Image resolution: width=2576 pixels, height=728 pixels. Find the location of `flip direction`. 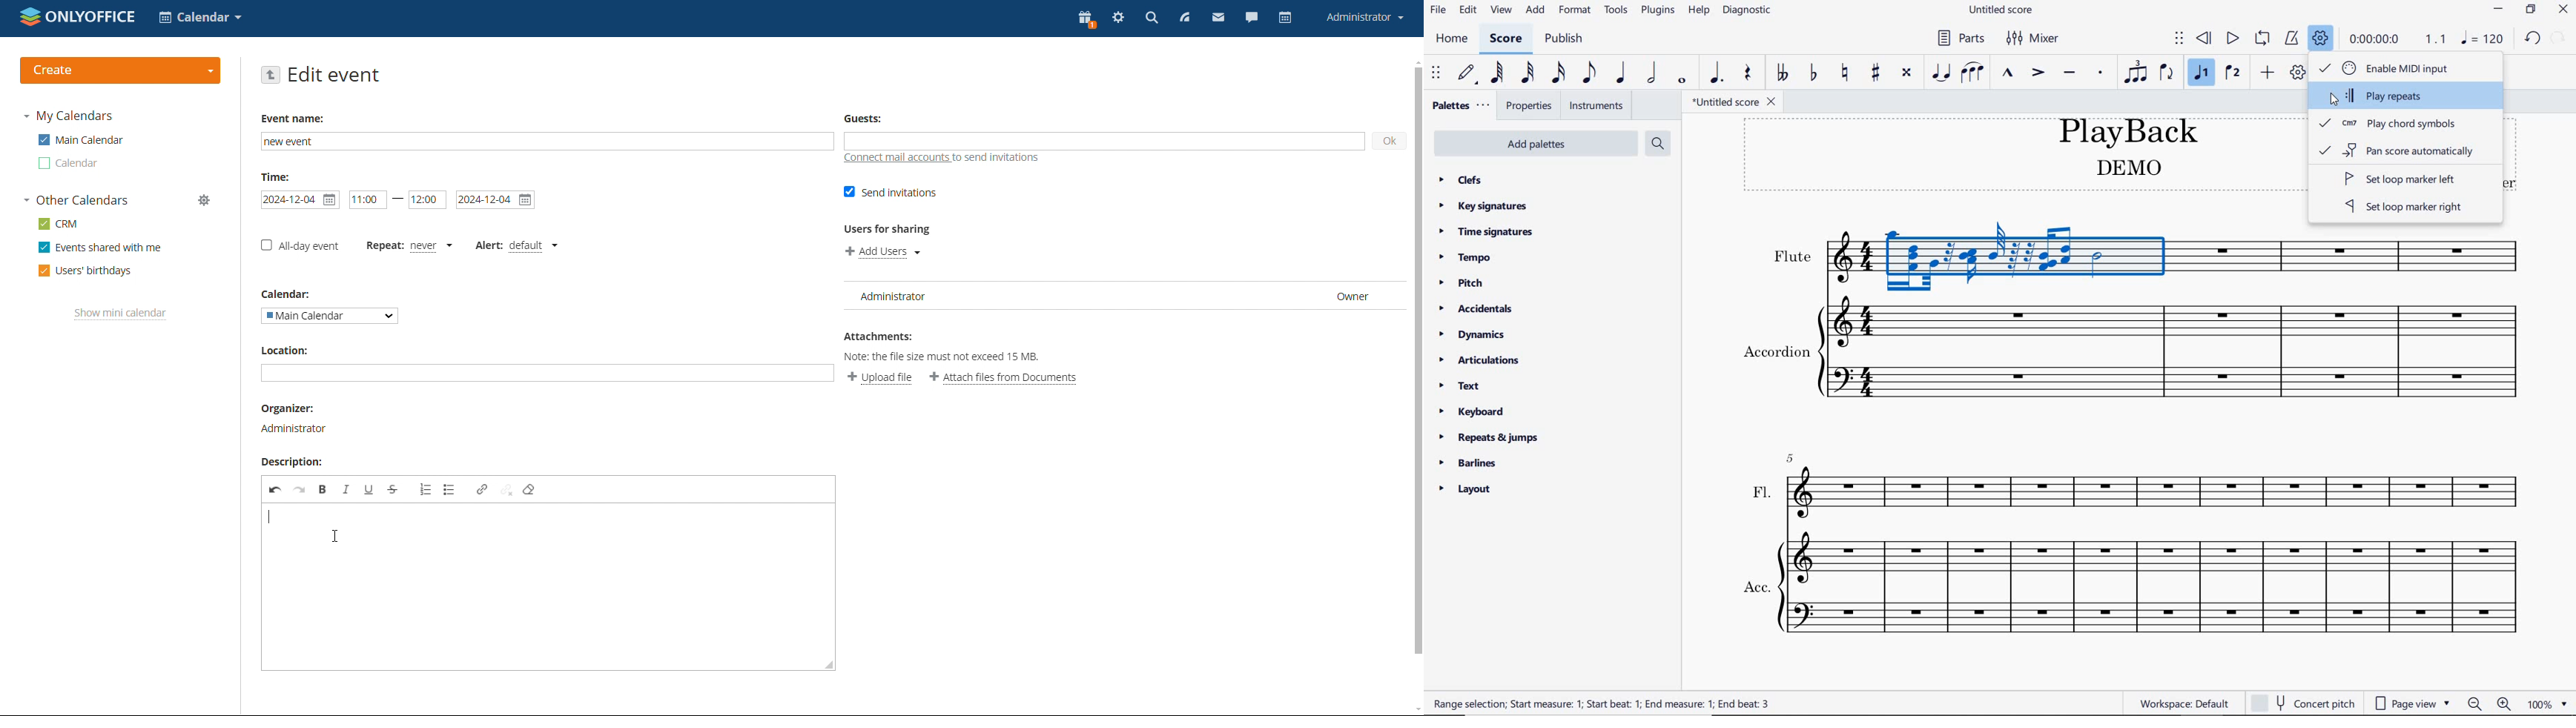

flip direction is located at coordinates (2166, 74).